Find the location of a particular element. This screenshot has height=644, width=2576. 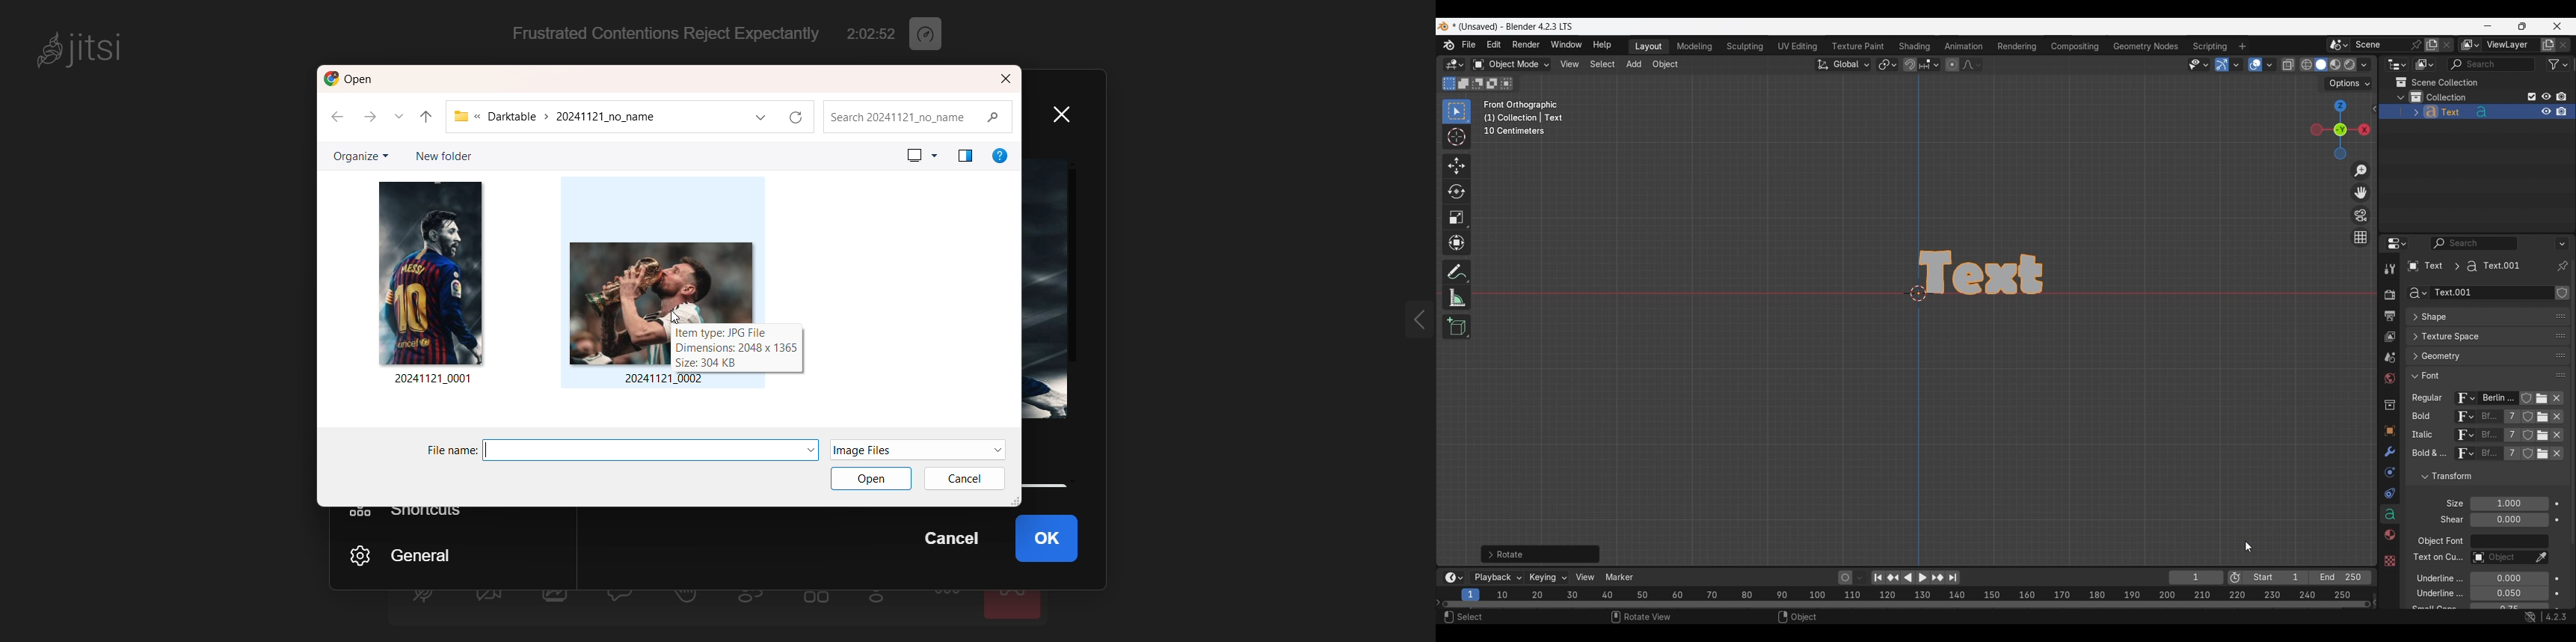

Font size is located at coordinates (2510, 504).